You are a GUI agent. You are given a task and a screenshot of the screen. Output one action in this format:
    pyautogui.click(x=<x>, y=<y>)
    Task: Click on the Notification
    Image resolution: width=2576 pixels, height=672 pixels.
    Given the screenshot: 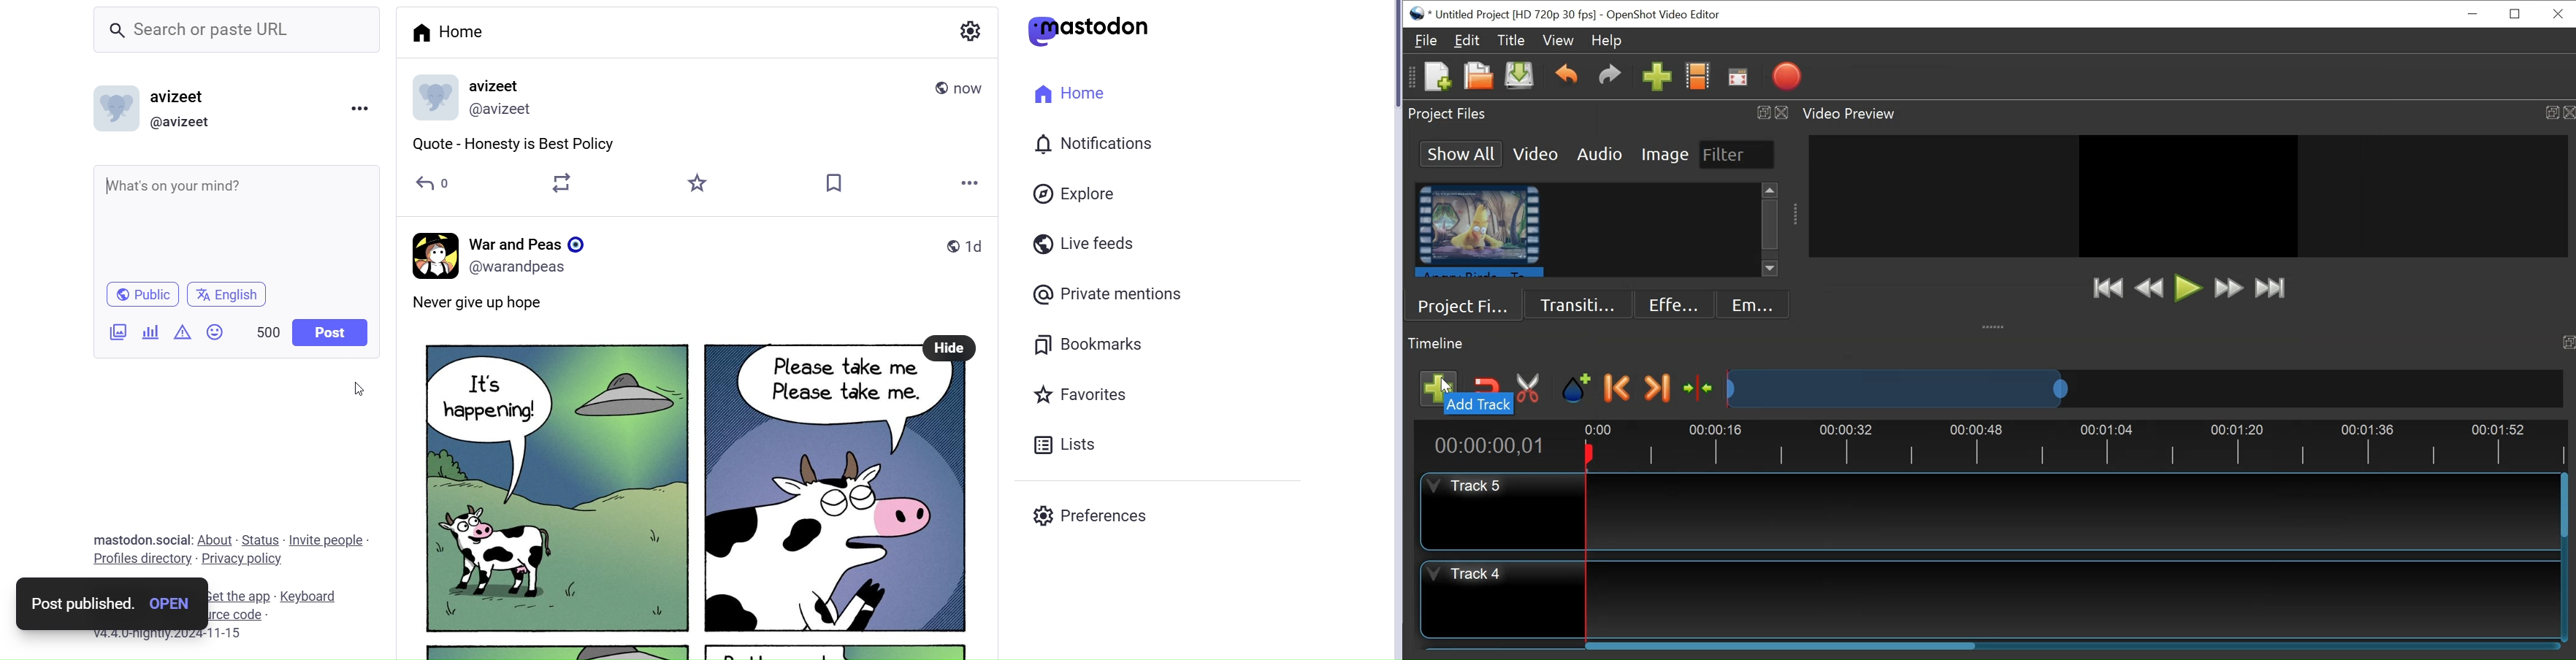 What is the action you would take?
    pyautogui.click(x=1096, y=142)
    